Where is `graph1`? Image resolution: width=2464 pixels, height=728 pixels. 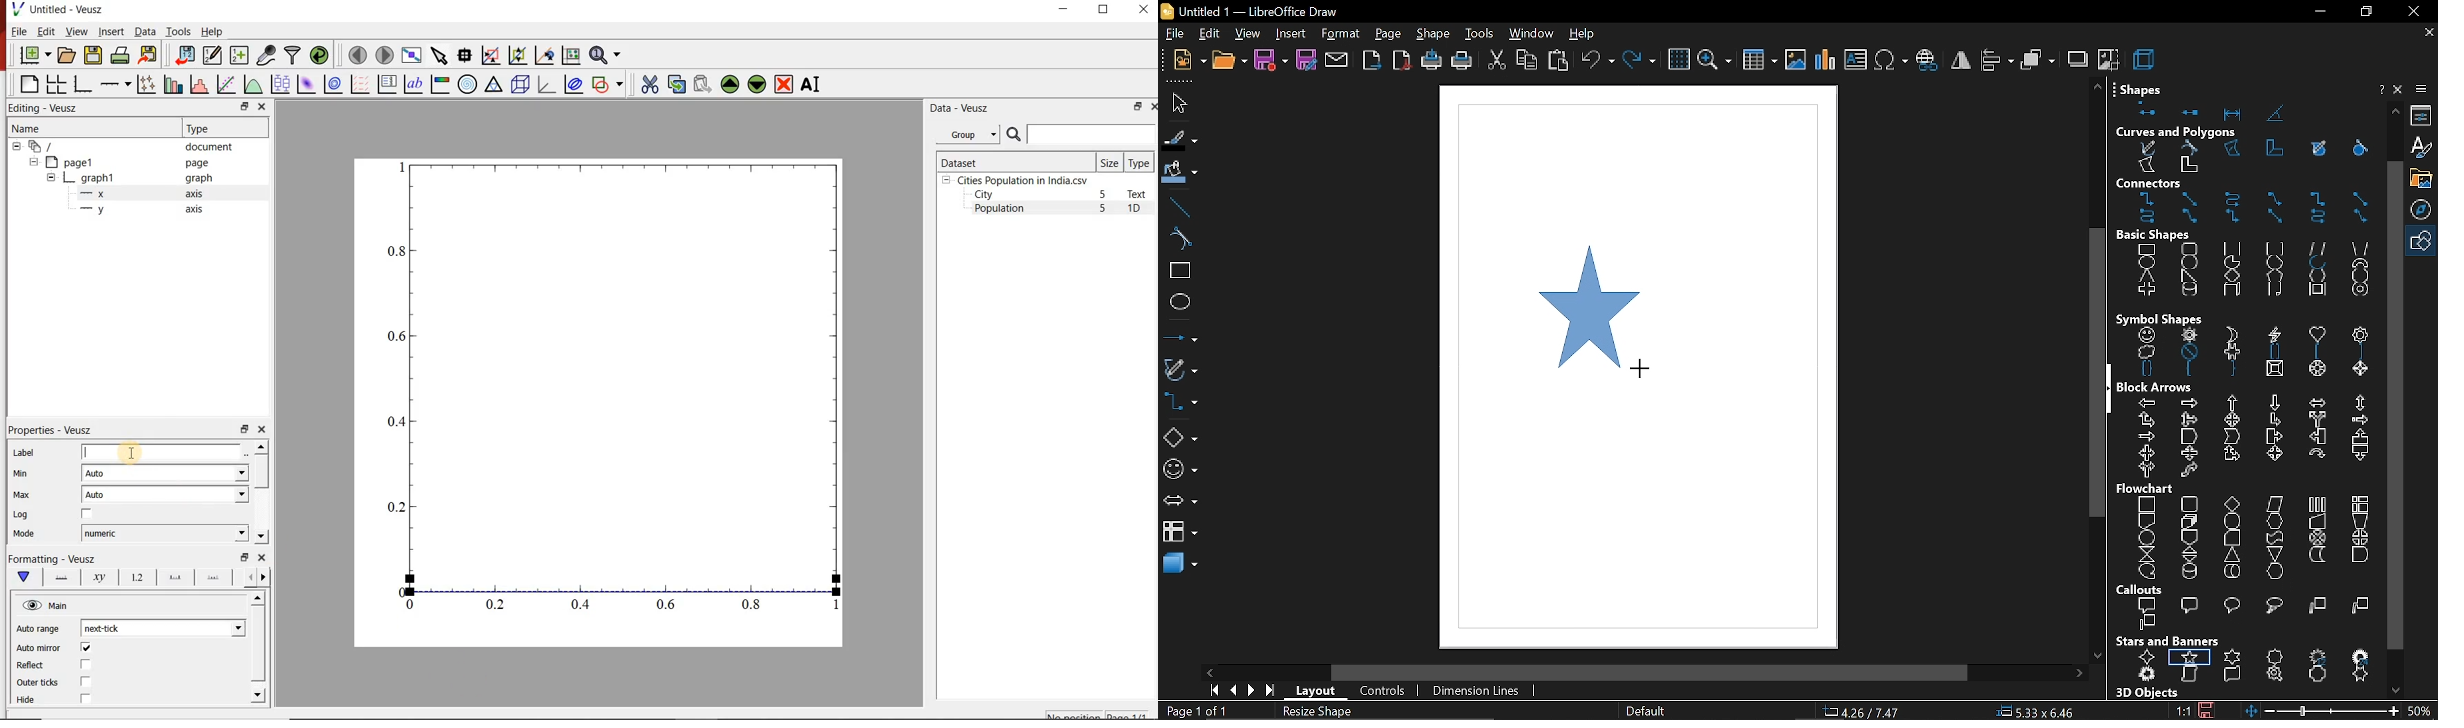 graph1 is located at coordinates (616, 399).